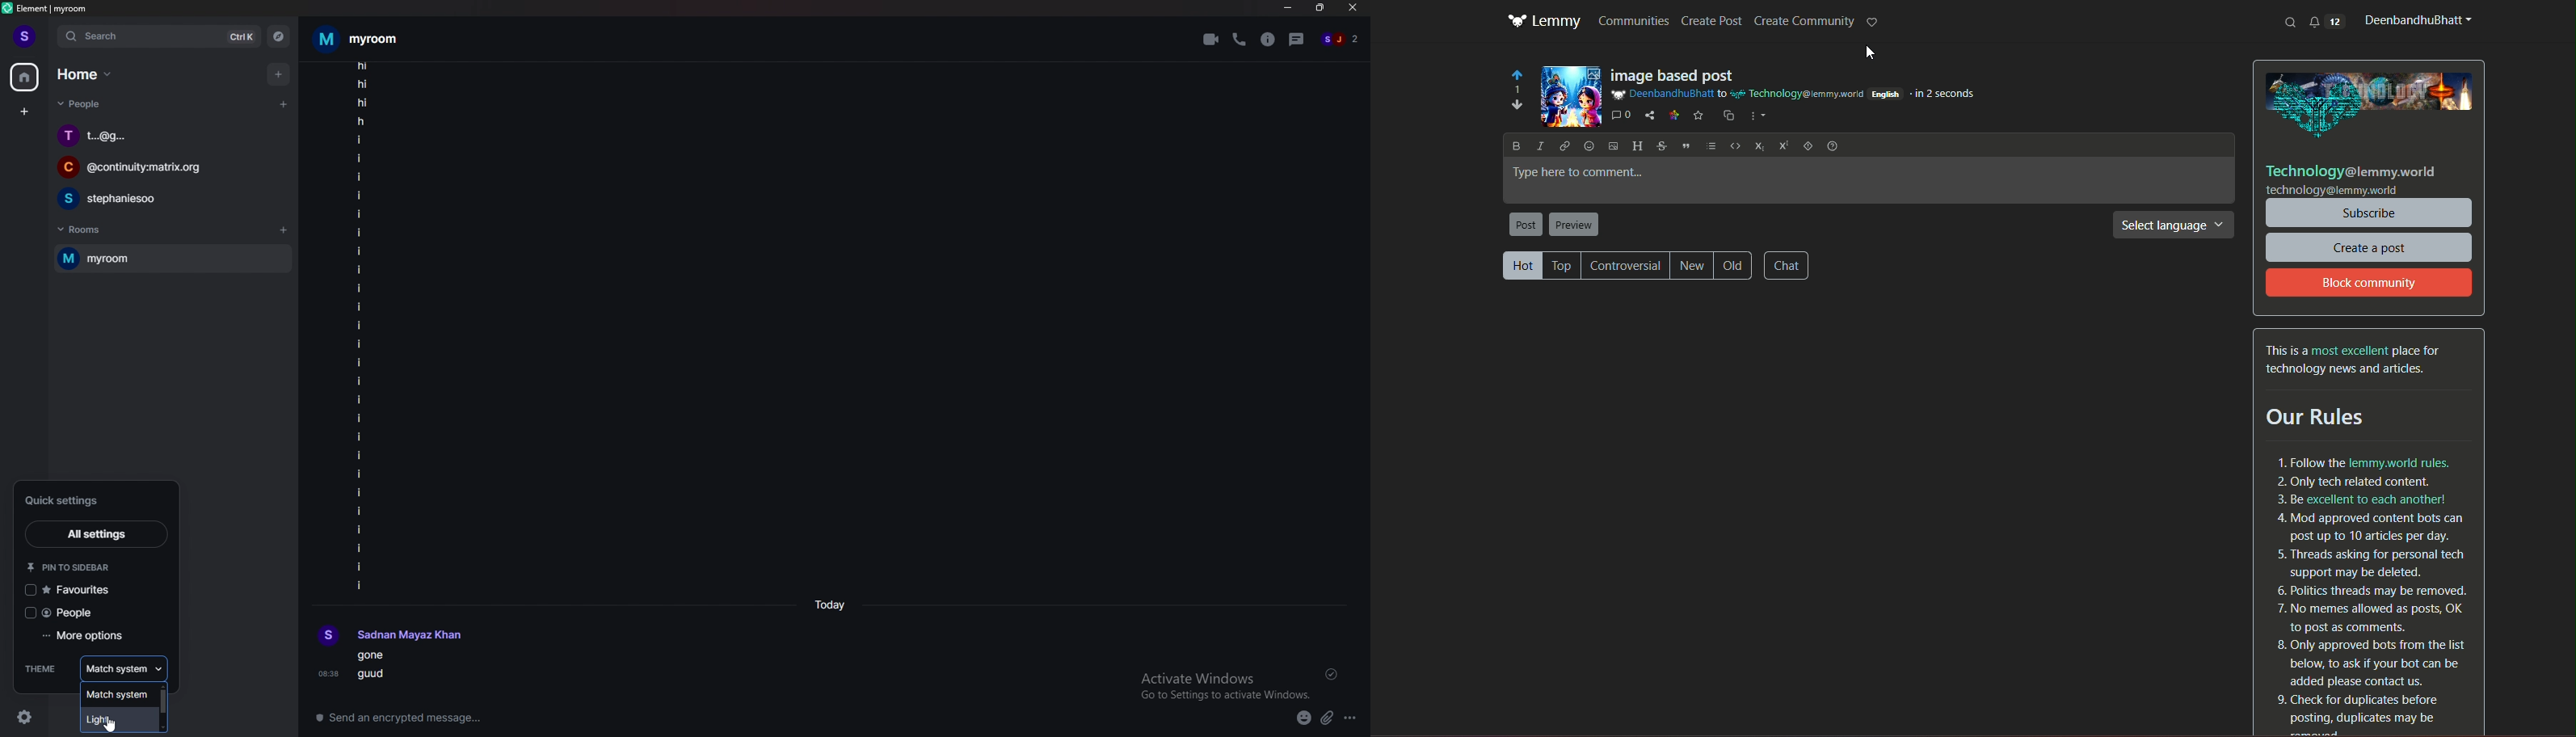 Image resolution: width=2576 pixels, height=756 pixels. What do you see at coordinates (43, 668) in the screenshot?
I see `theme` at bounding box center [43, 668].